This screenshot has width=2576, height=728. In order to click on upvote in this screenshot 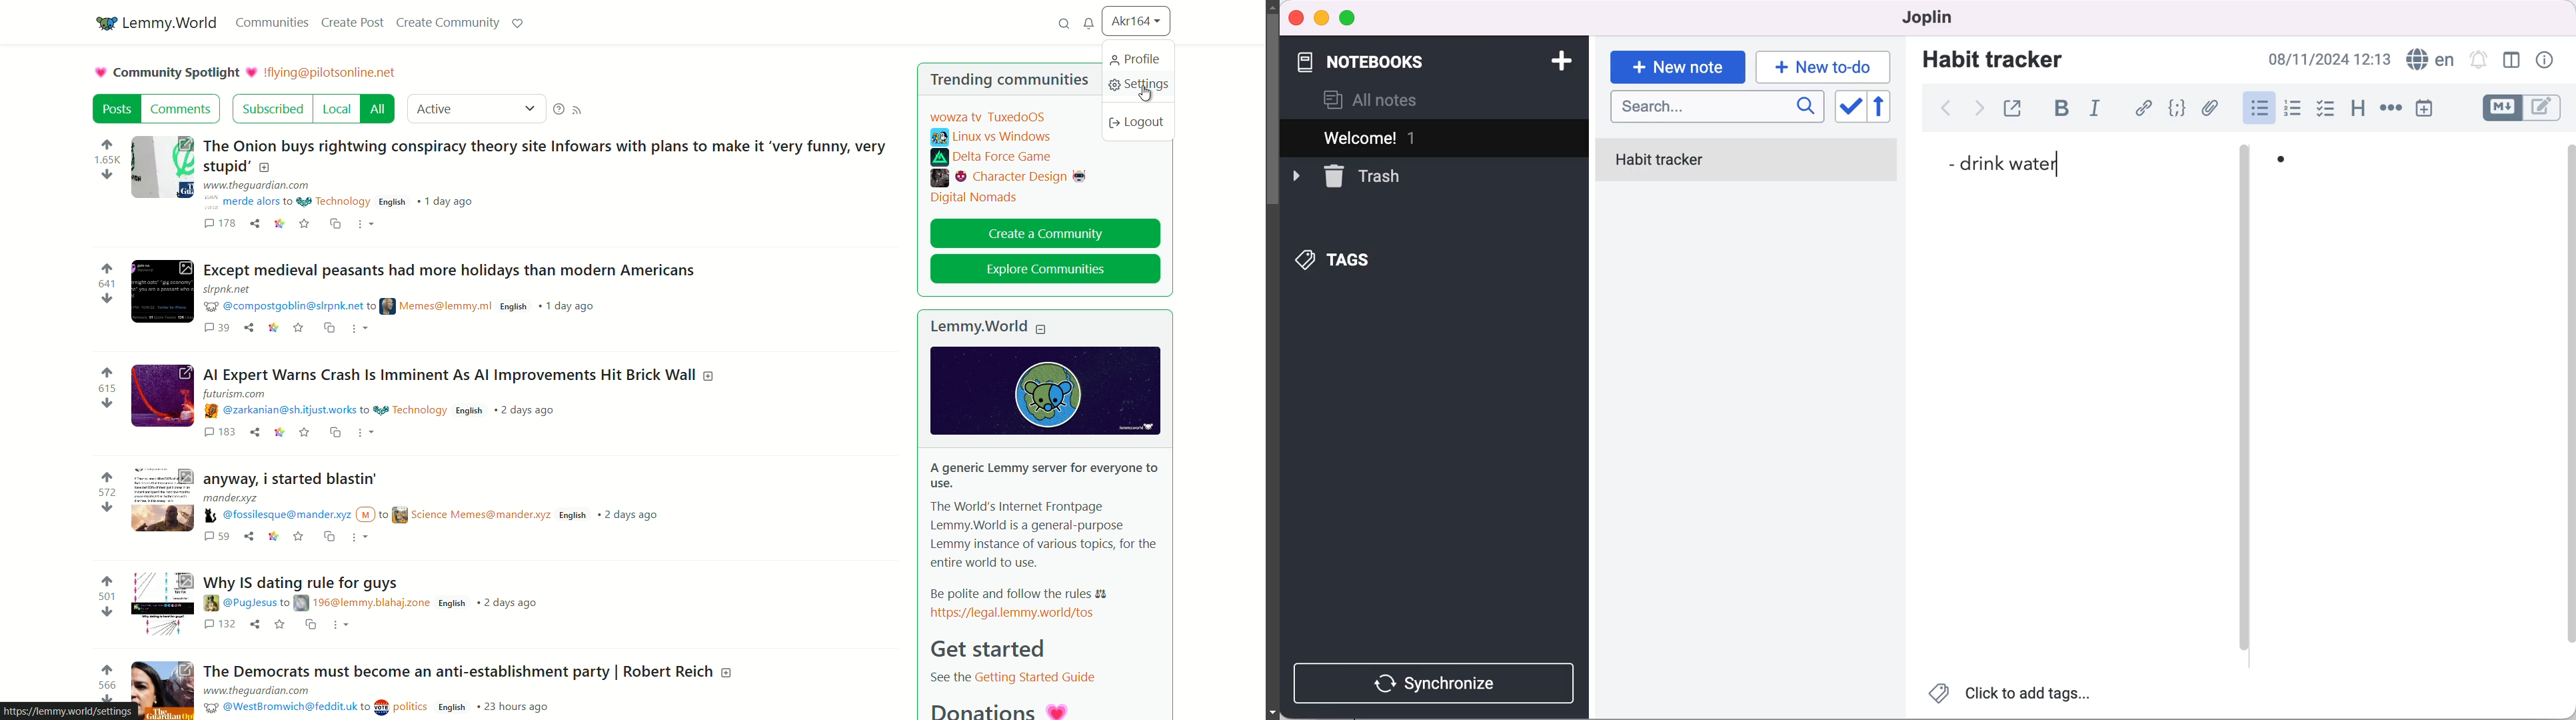, I will do `click(107, 146)`.